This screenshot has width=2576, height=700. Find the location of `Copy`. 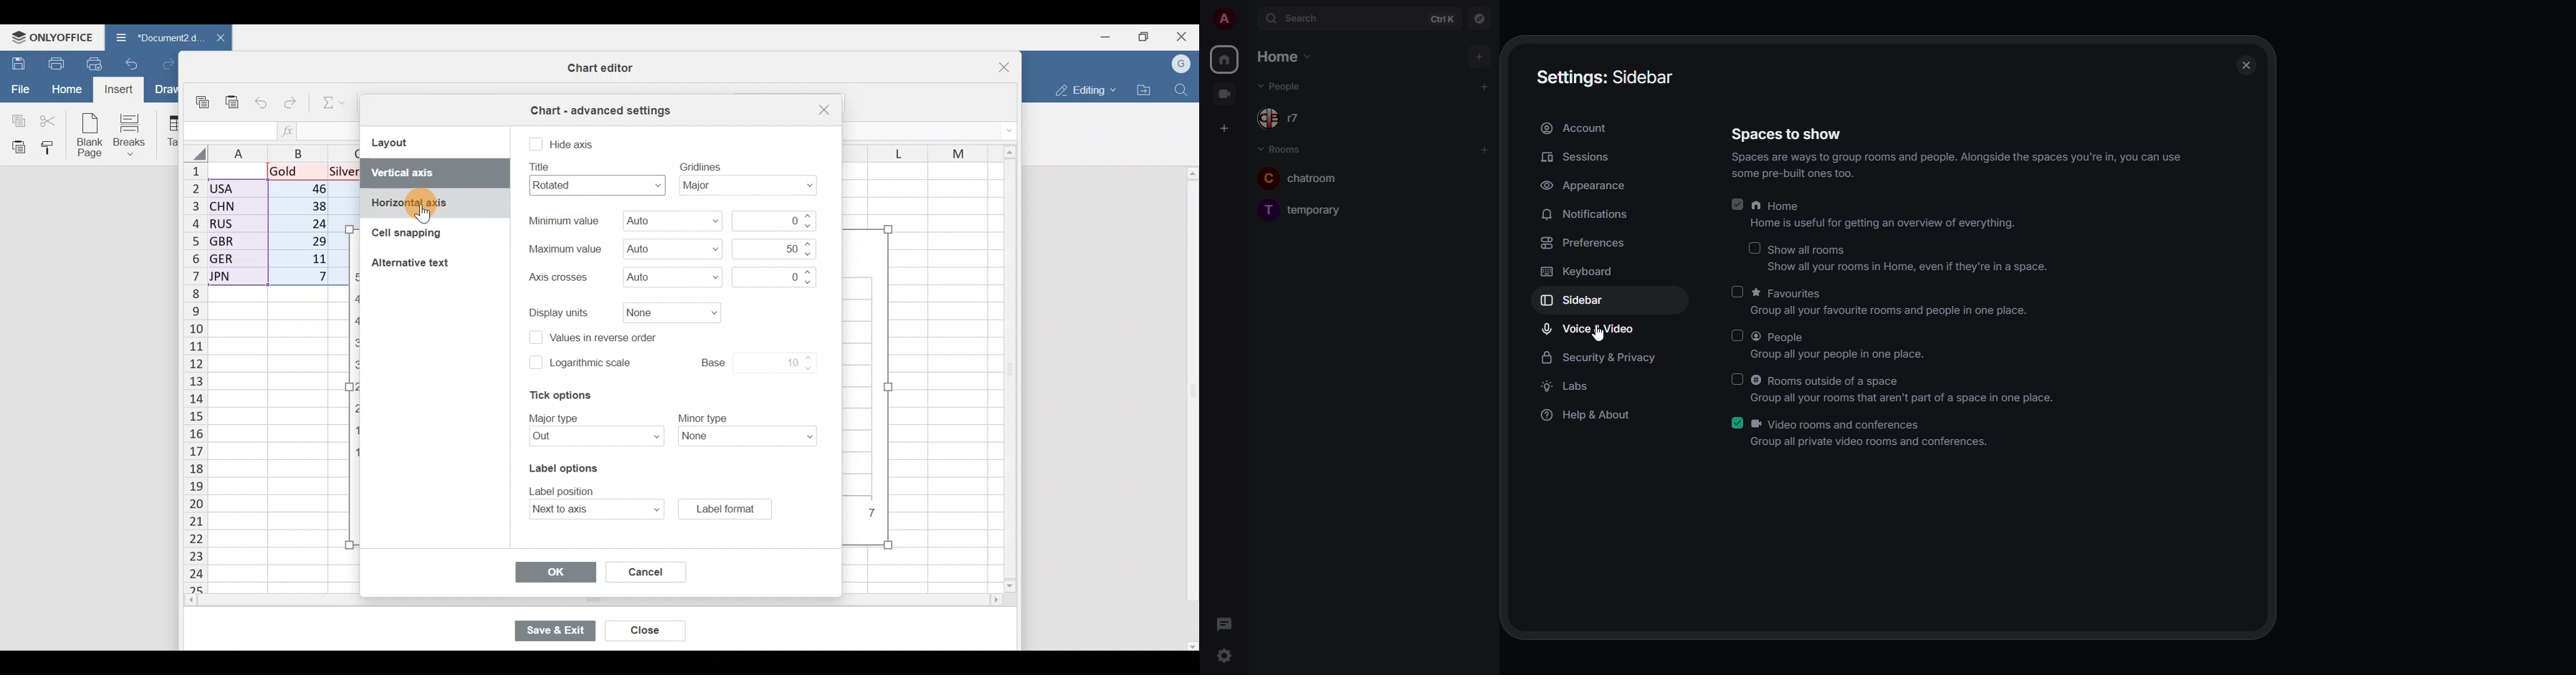

Copy is located at coordinates (16, 119).